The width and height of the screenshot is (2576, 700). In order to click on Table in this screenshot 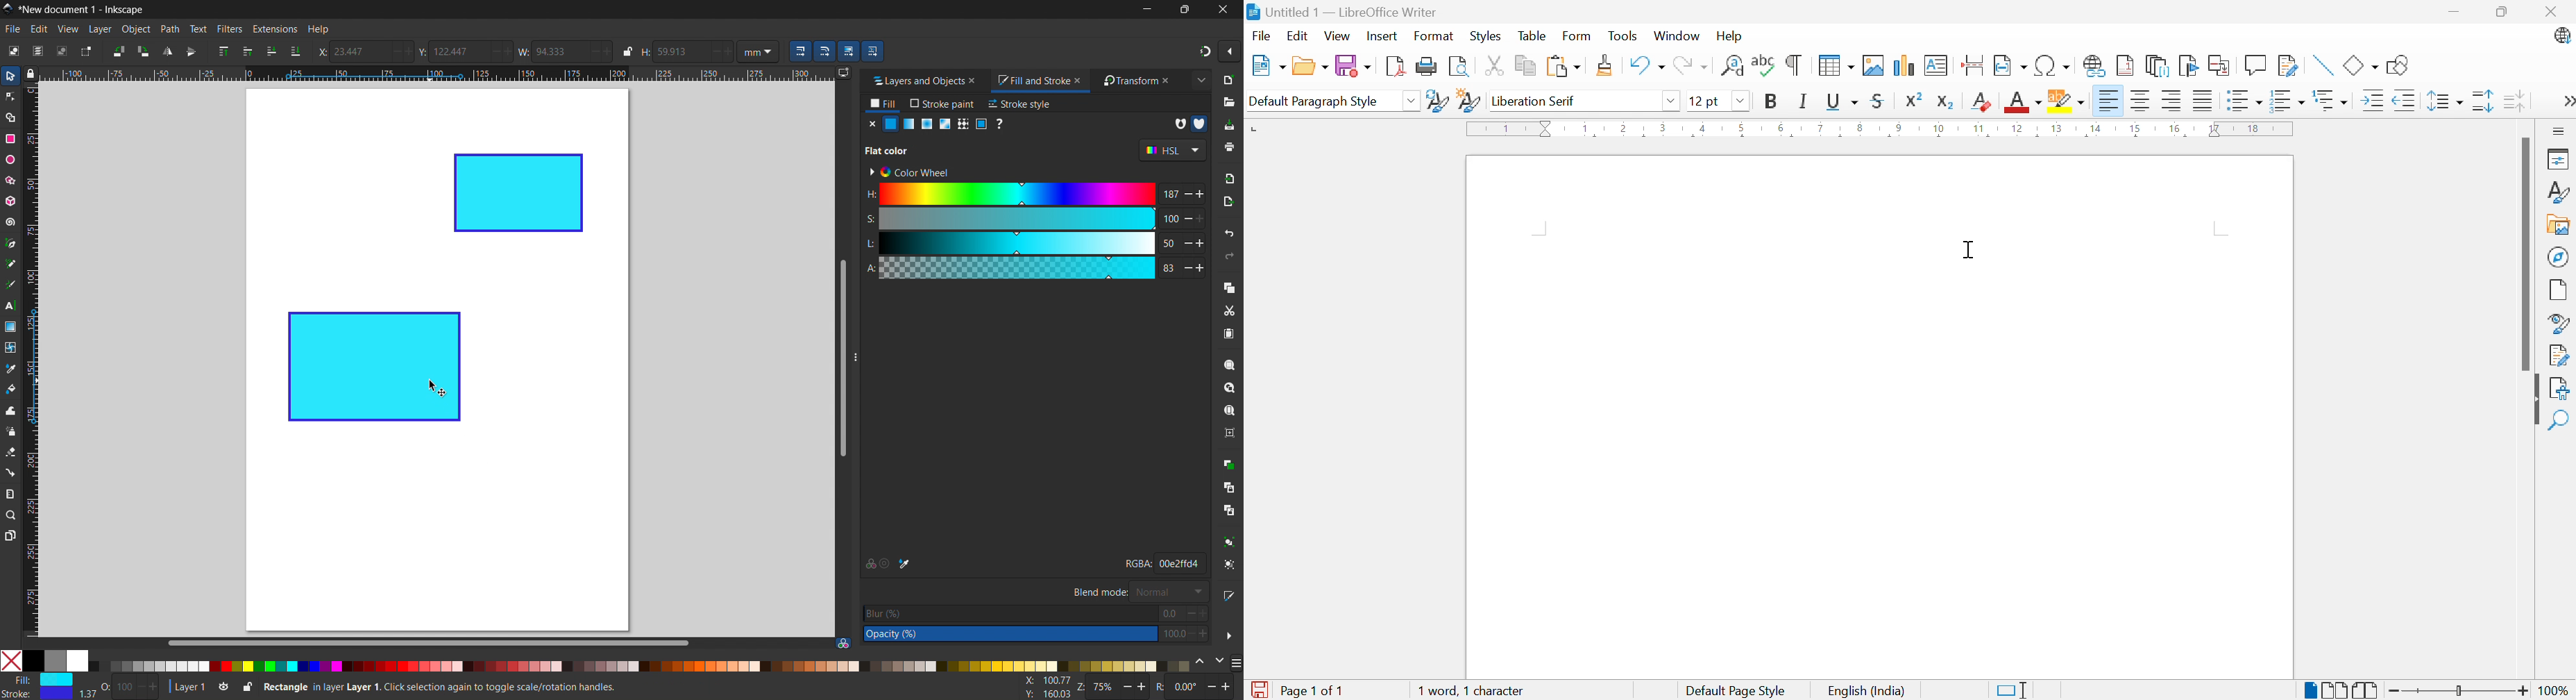, I will do `click(1532, 36)`.